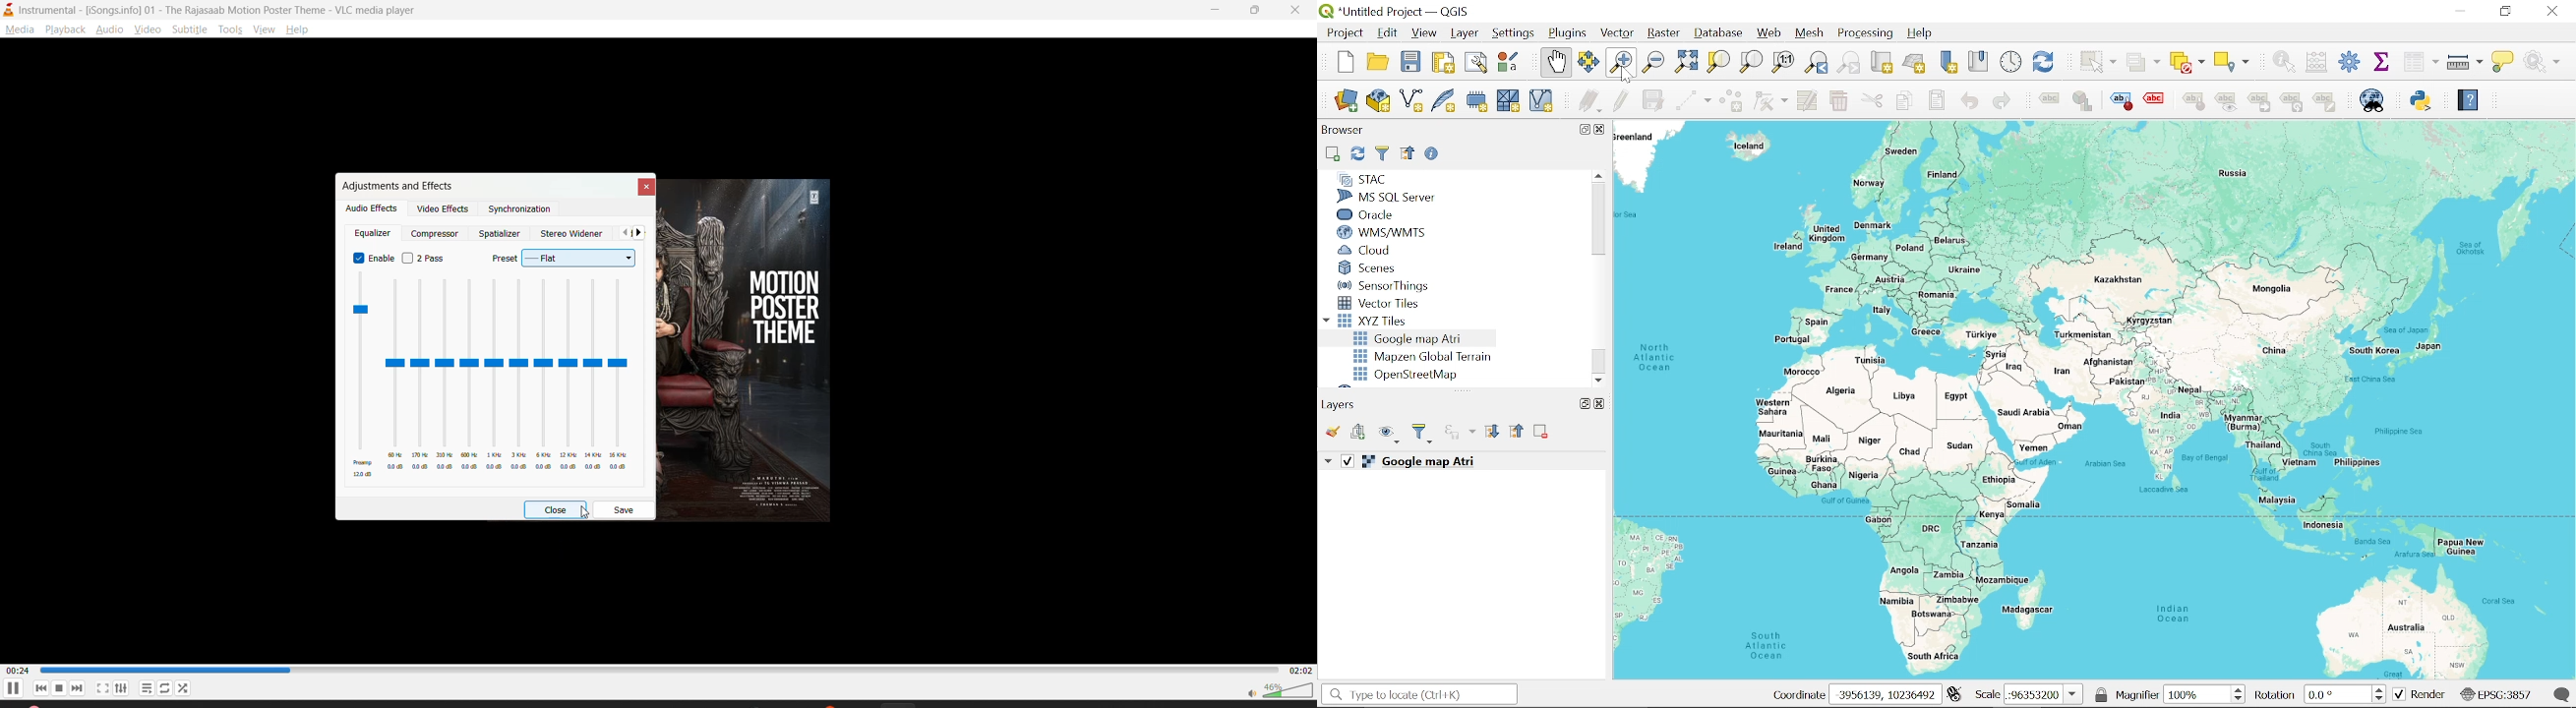 The height and width of the screenshot is (728, 2576). I want to click on current track time, so click(18, 670).